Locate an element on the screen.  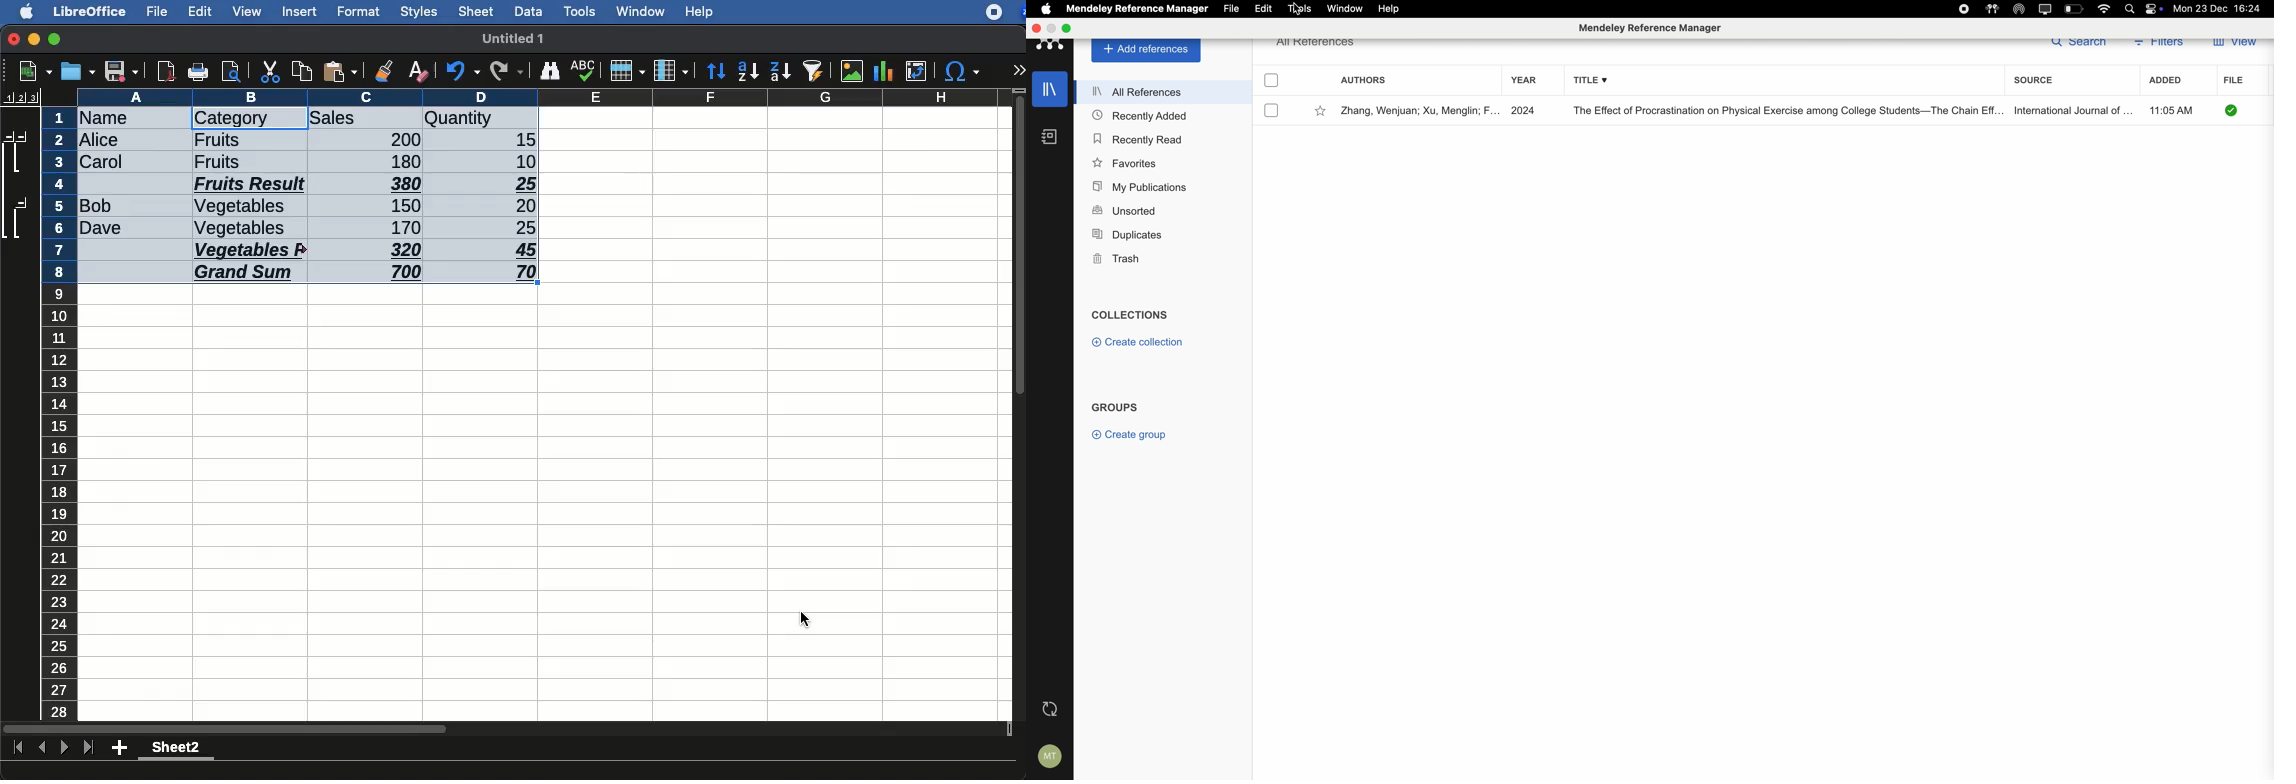
first sheet is located at coordinates (20, 748).